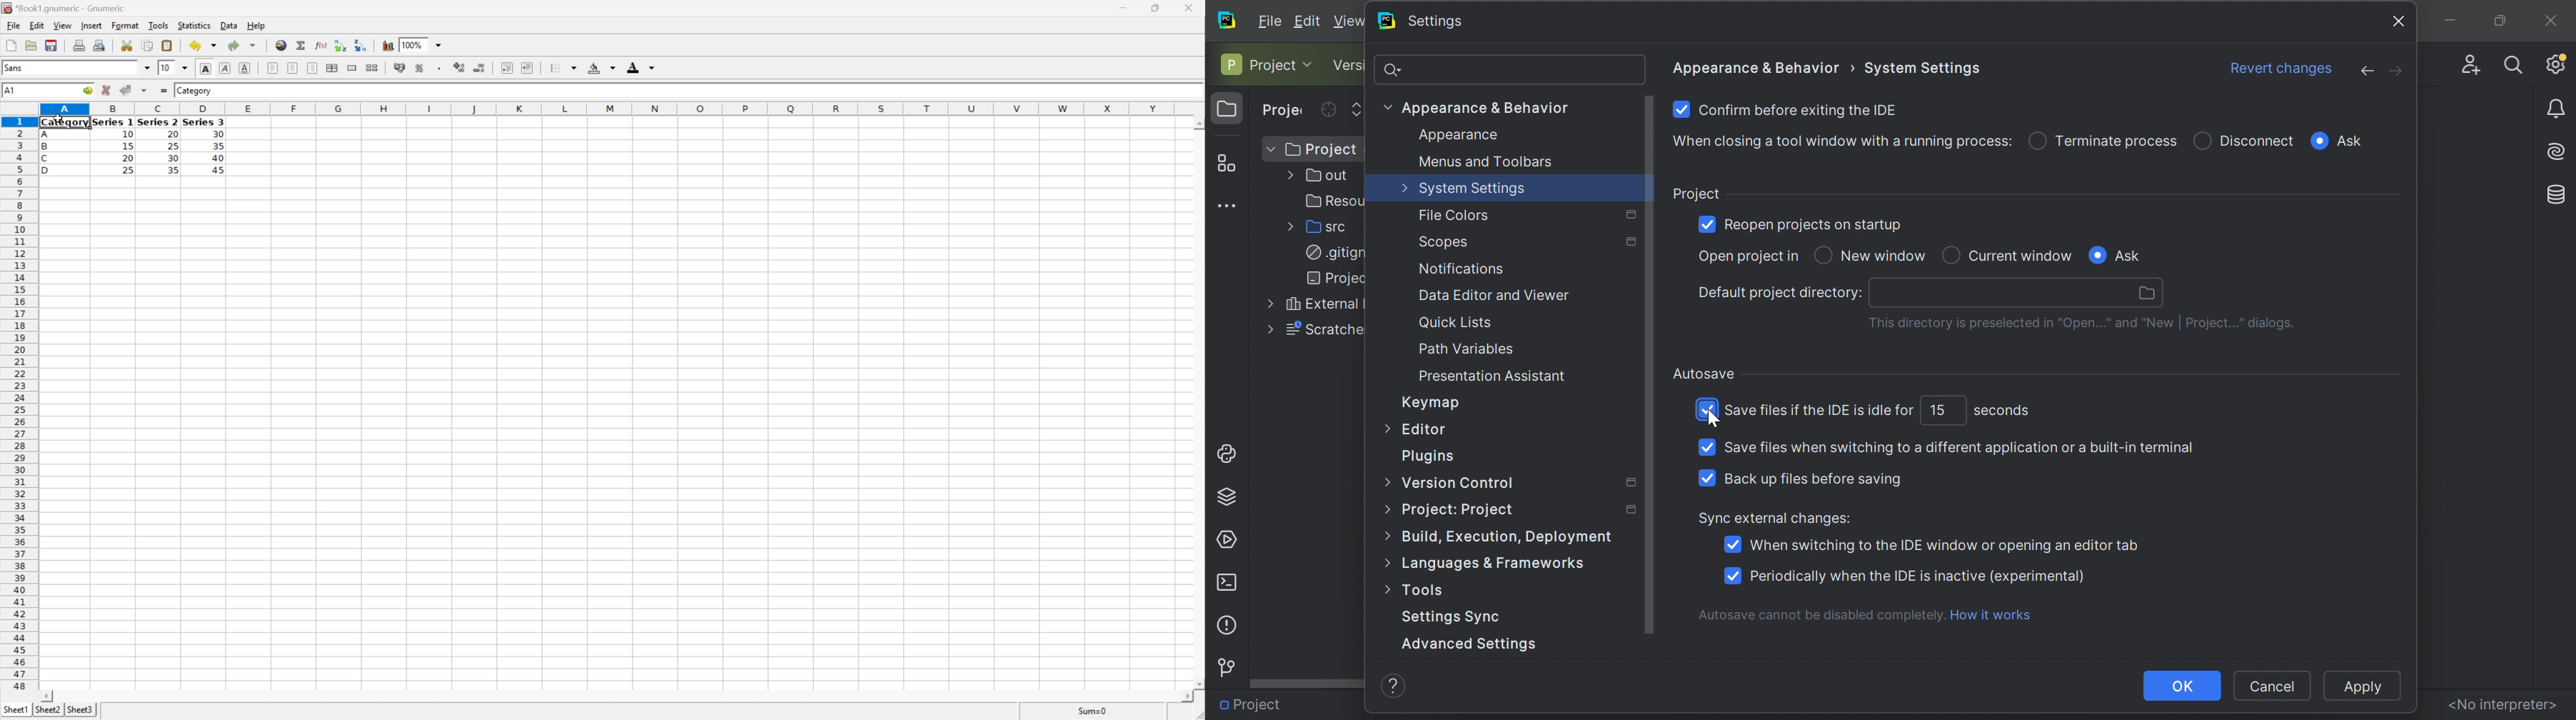 This screenshot has height=728, width=2576. Describe the element at coordinates (230, 24) in the screenshot. I see `Data` at that location.